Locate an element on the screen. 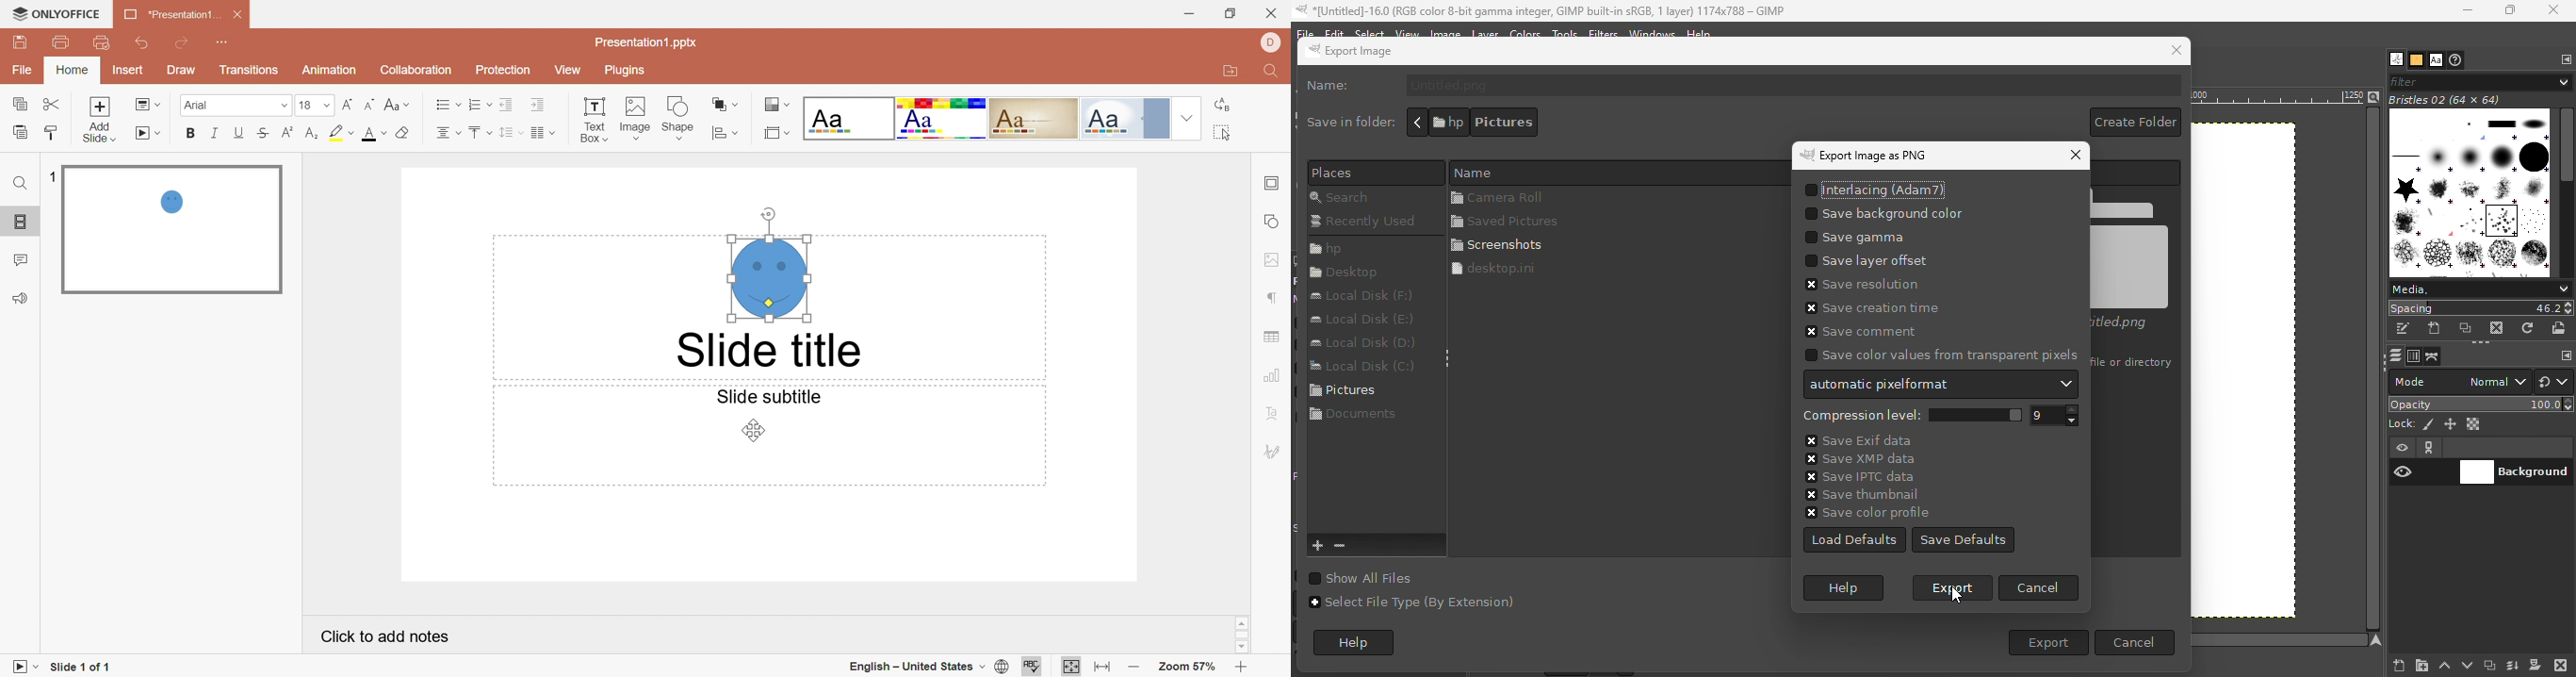 Image resolution: width=2576 pixels, height=700 pixels. Change case is located at coordinates (395, 104).